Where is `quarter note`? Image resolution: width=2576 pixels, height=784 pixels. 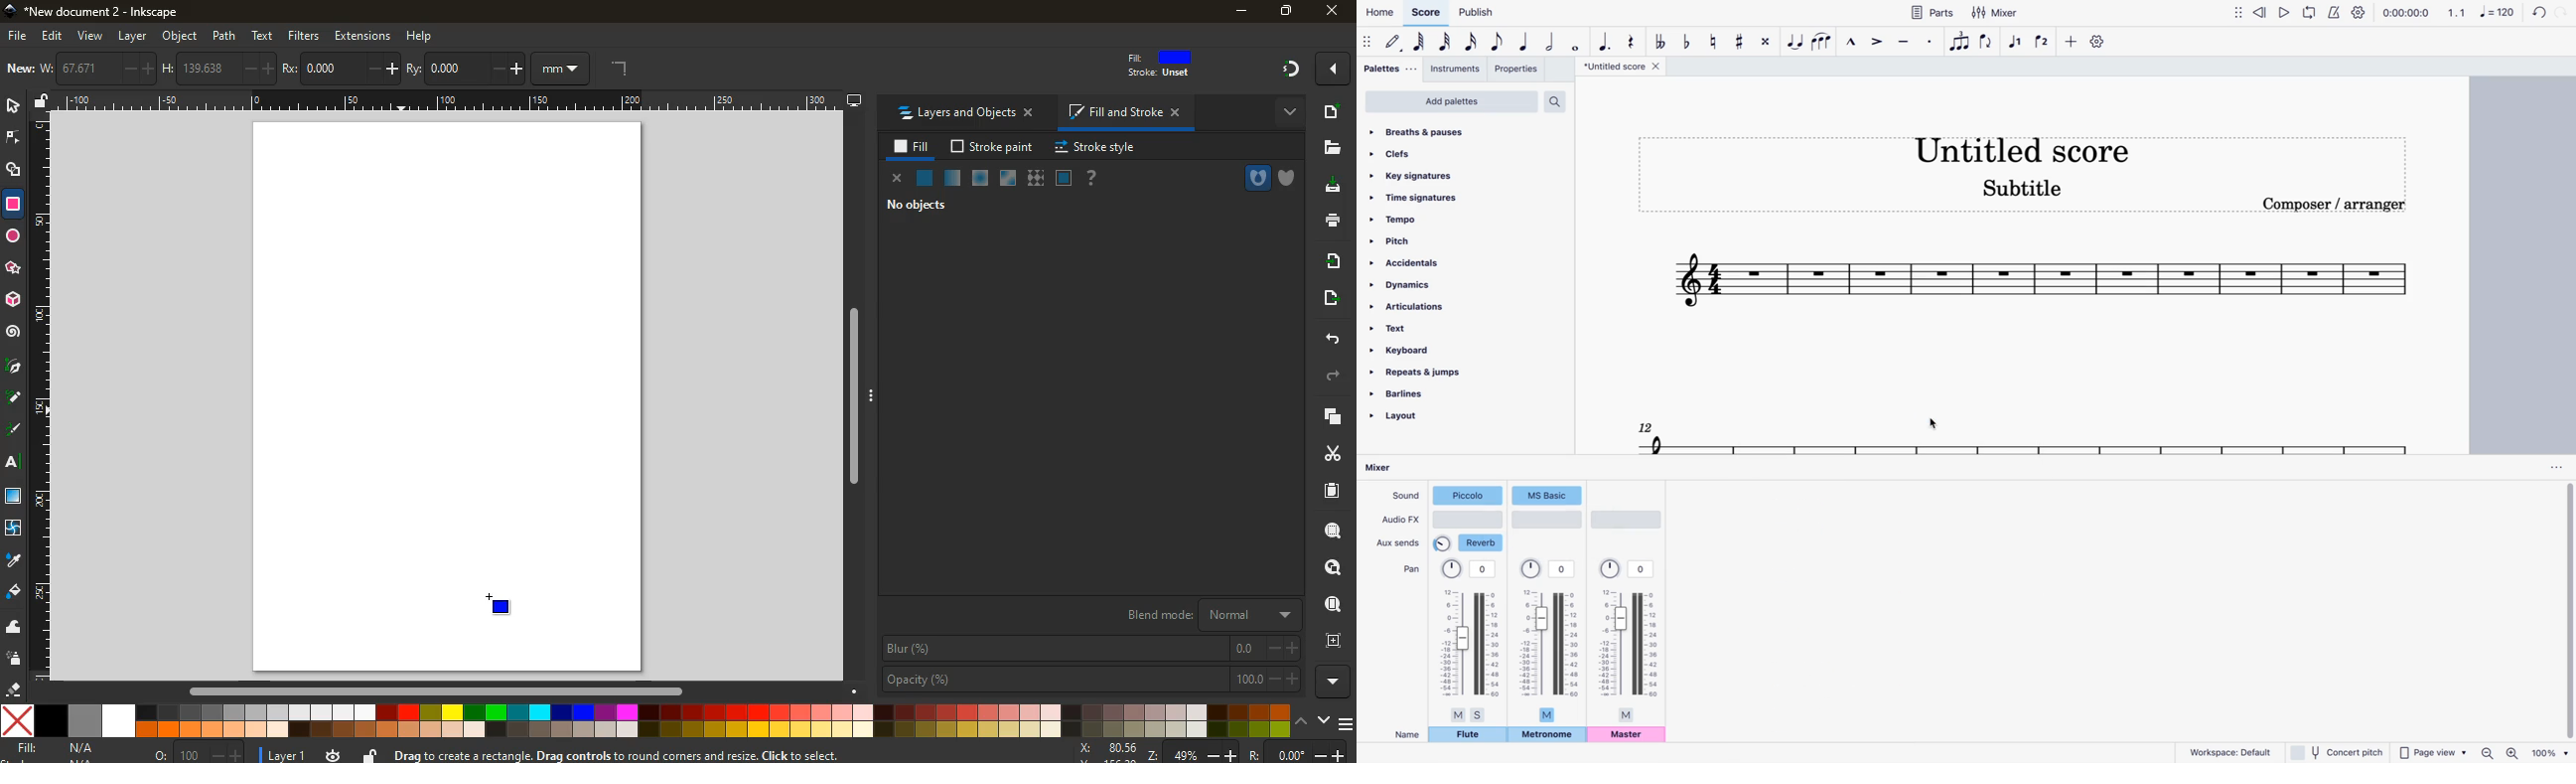 quarter note is located at coordinates (1526, 43).